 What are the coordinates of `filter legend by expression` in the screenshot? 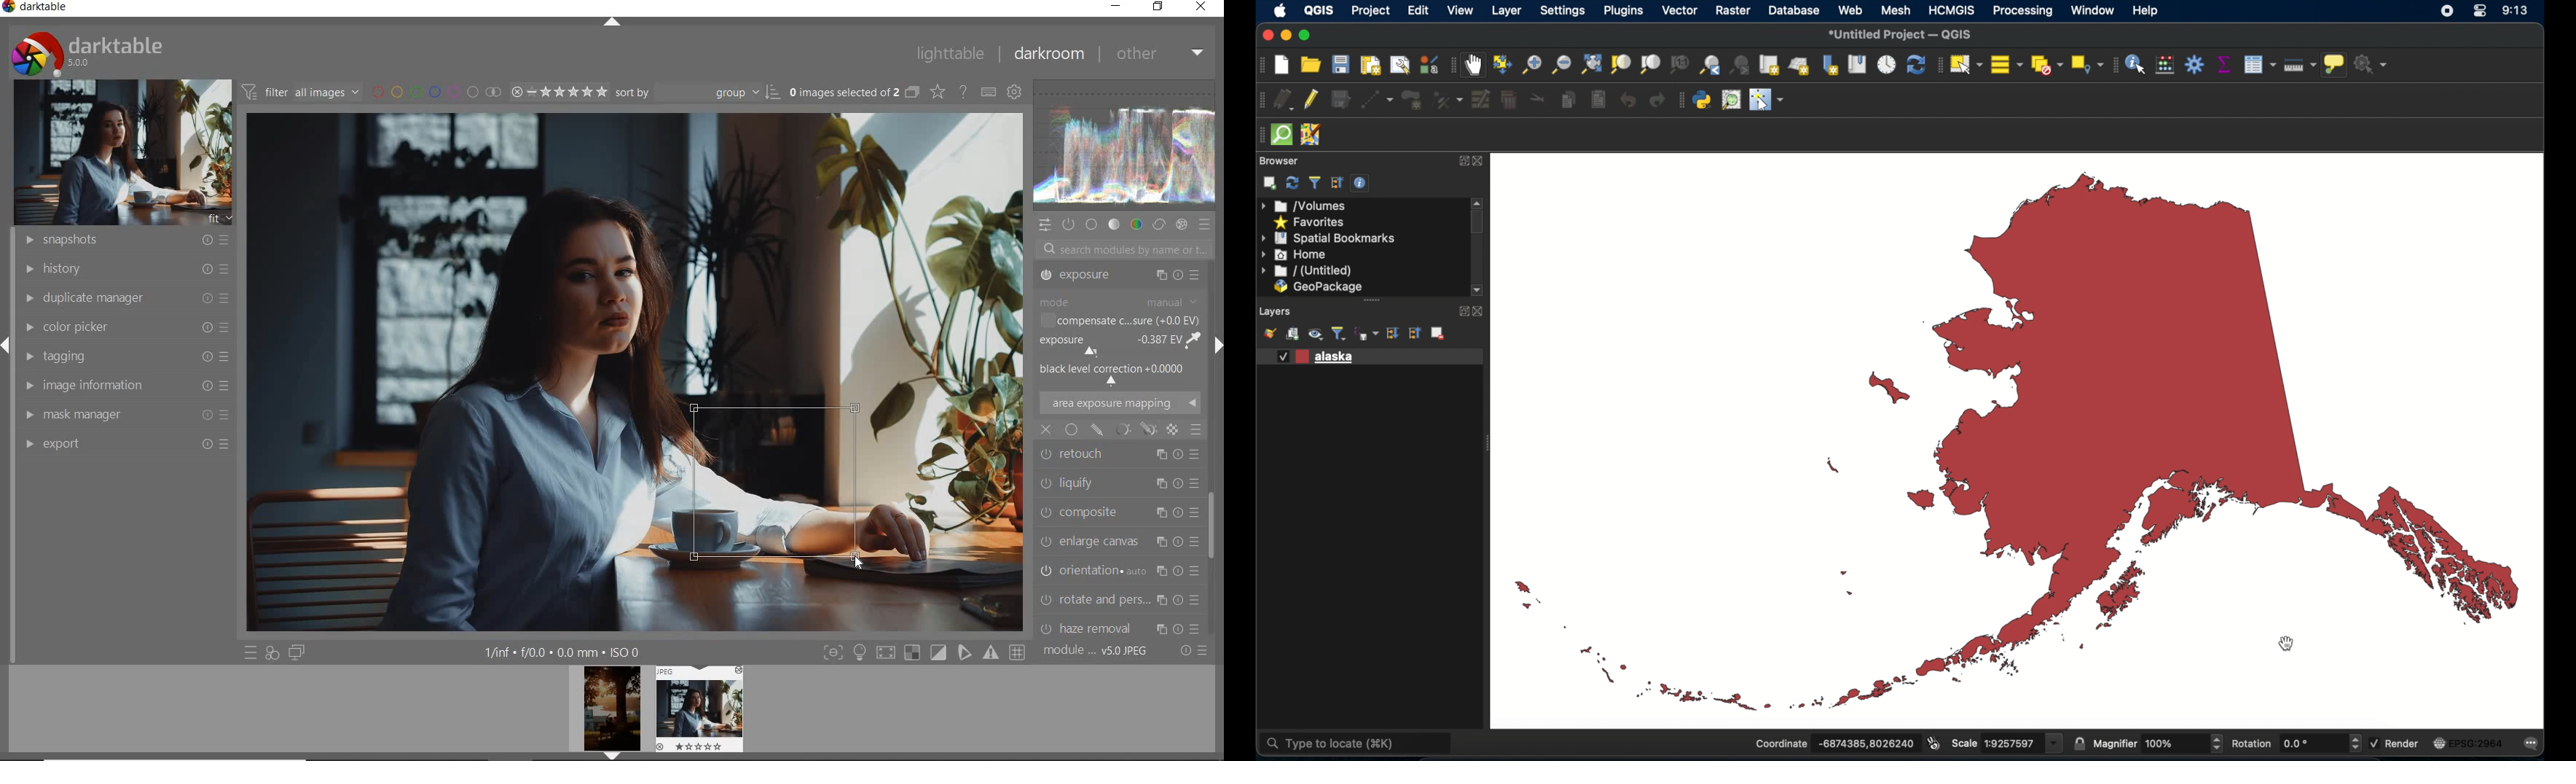 It's located at (1370, 335).